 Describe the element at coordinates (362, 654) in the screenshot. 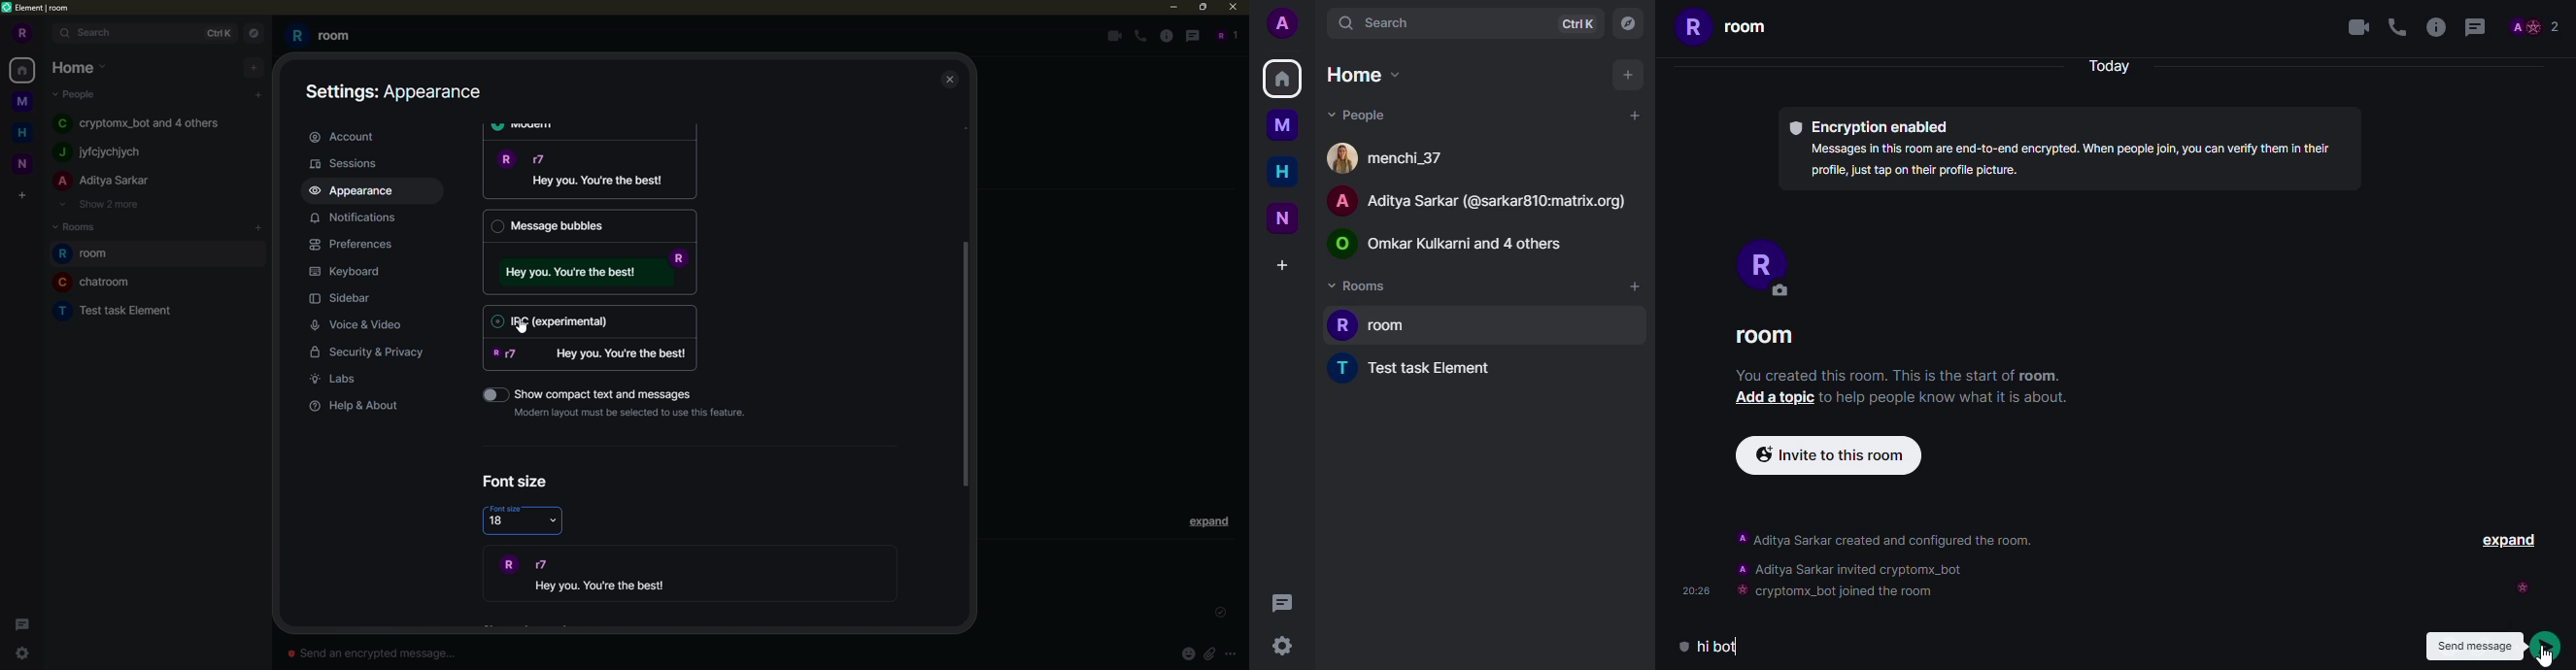

I see ` Send an encrypted message...` at that location.